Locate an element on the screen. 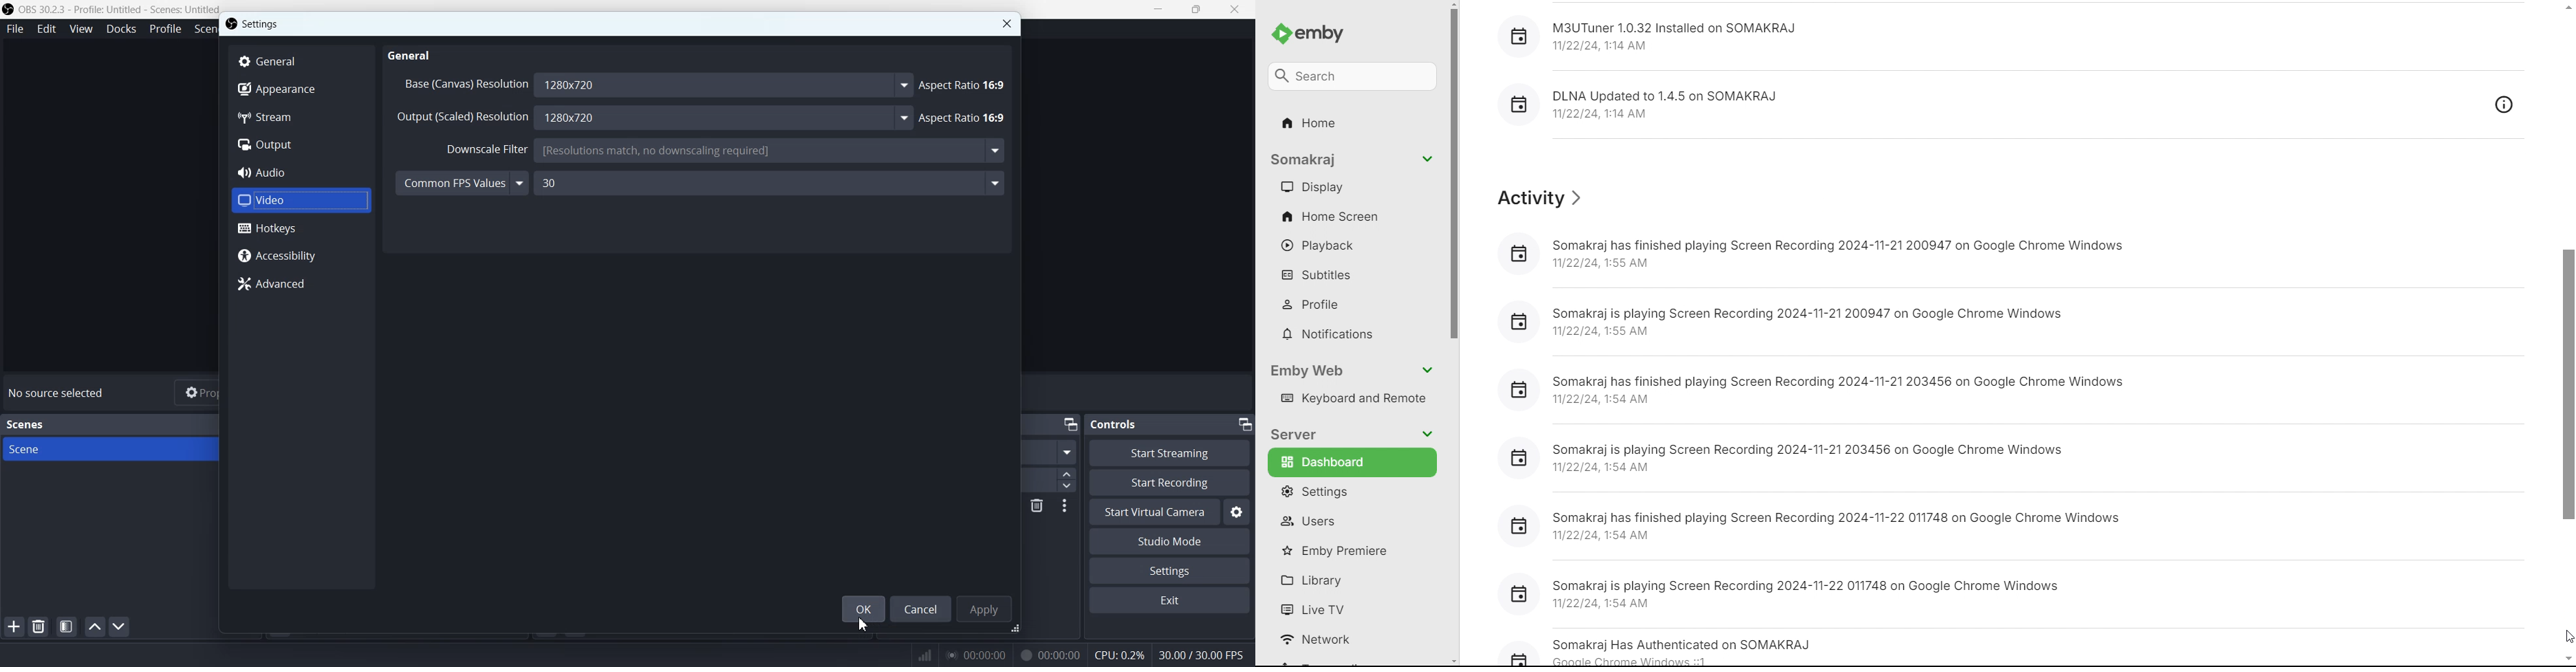 The image size is (2576, 672). Output is located at coordinates (300, 144).